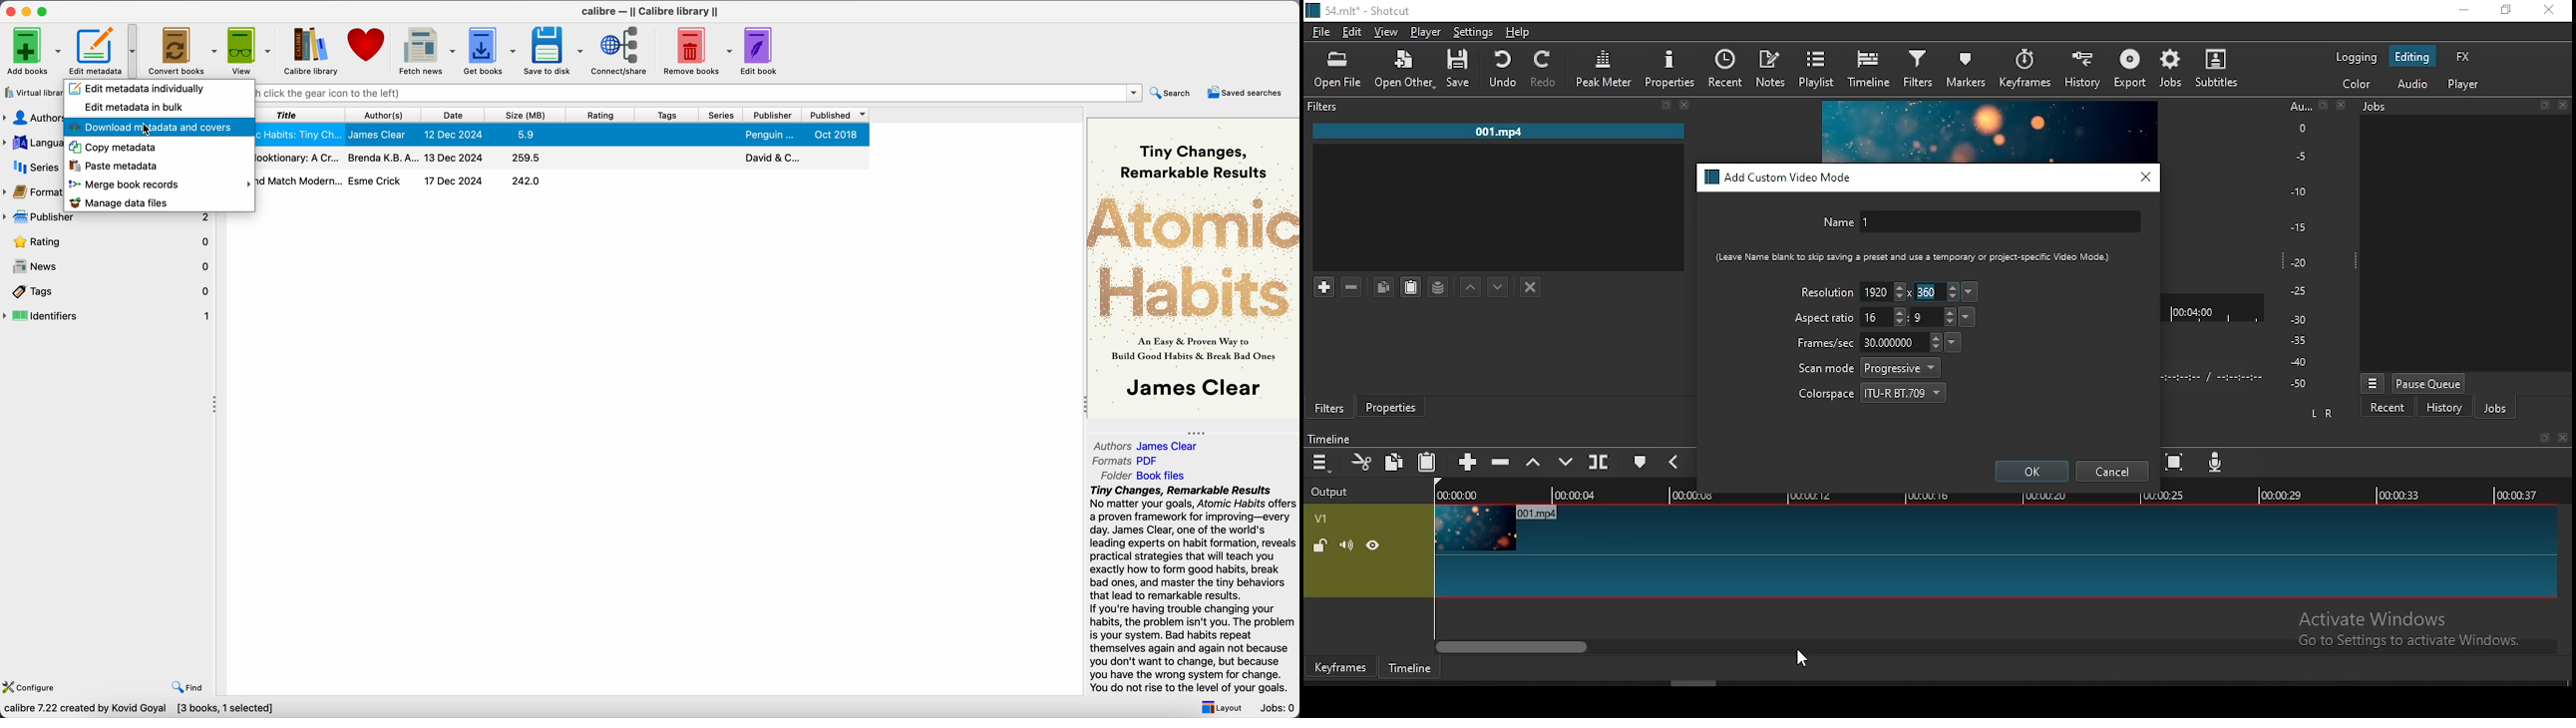  What do you see at coordinates (1383, 286) in the screenshot?
I see `copy` at bounding box center [1383, 286].